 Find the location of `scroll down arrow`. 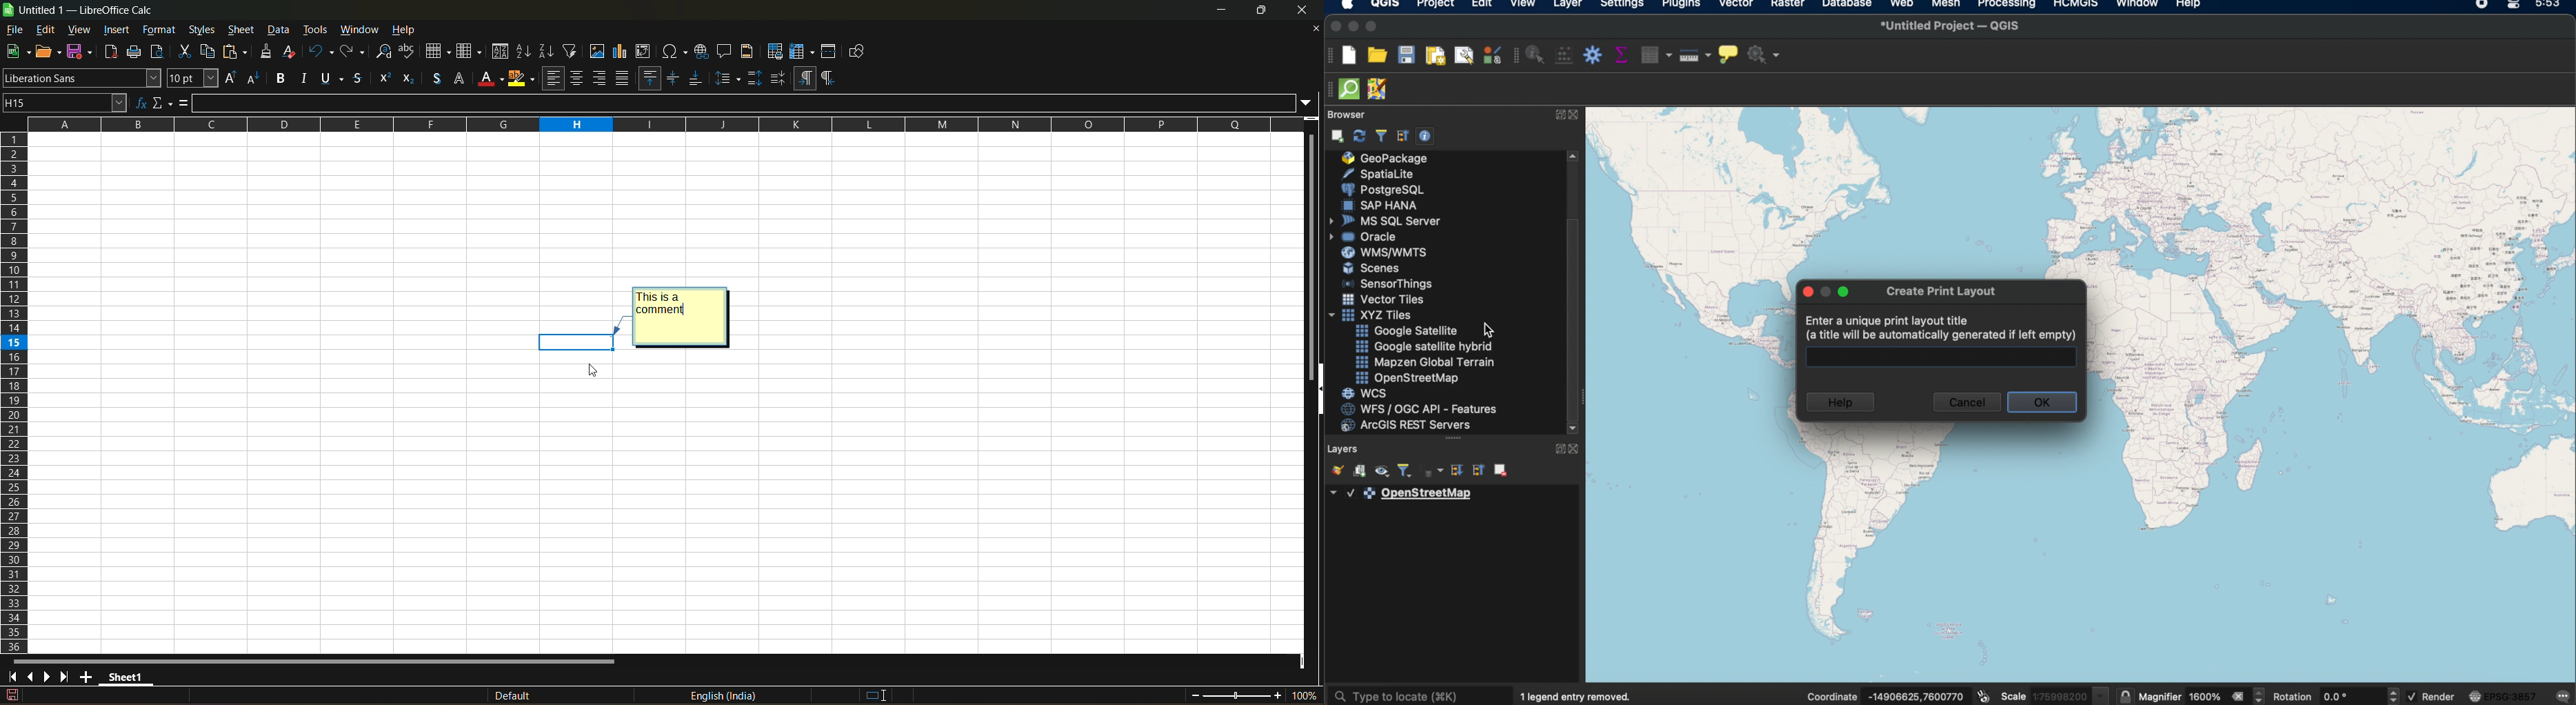

scroll down arrow is located at coordinates (1574, 428).